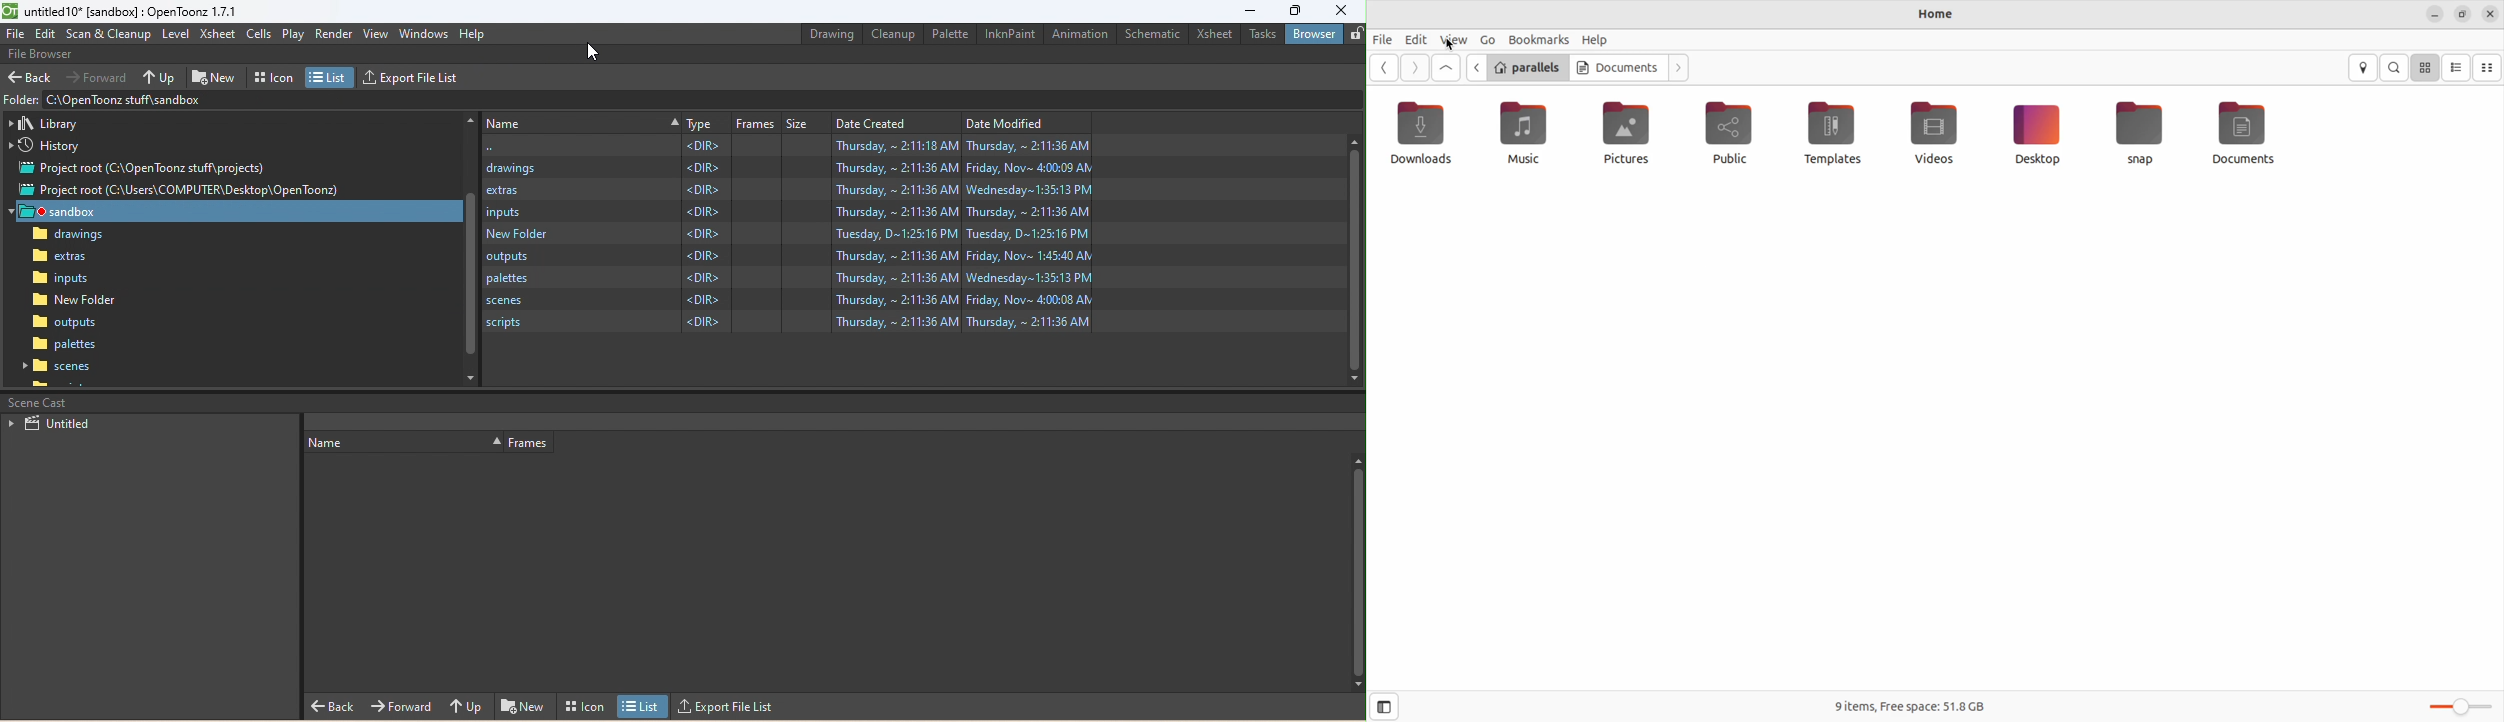 The image size is (2520, 728). I want to click on Go next, so click(1414, 68).